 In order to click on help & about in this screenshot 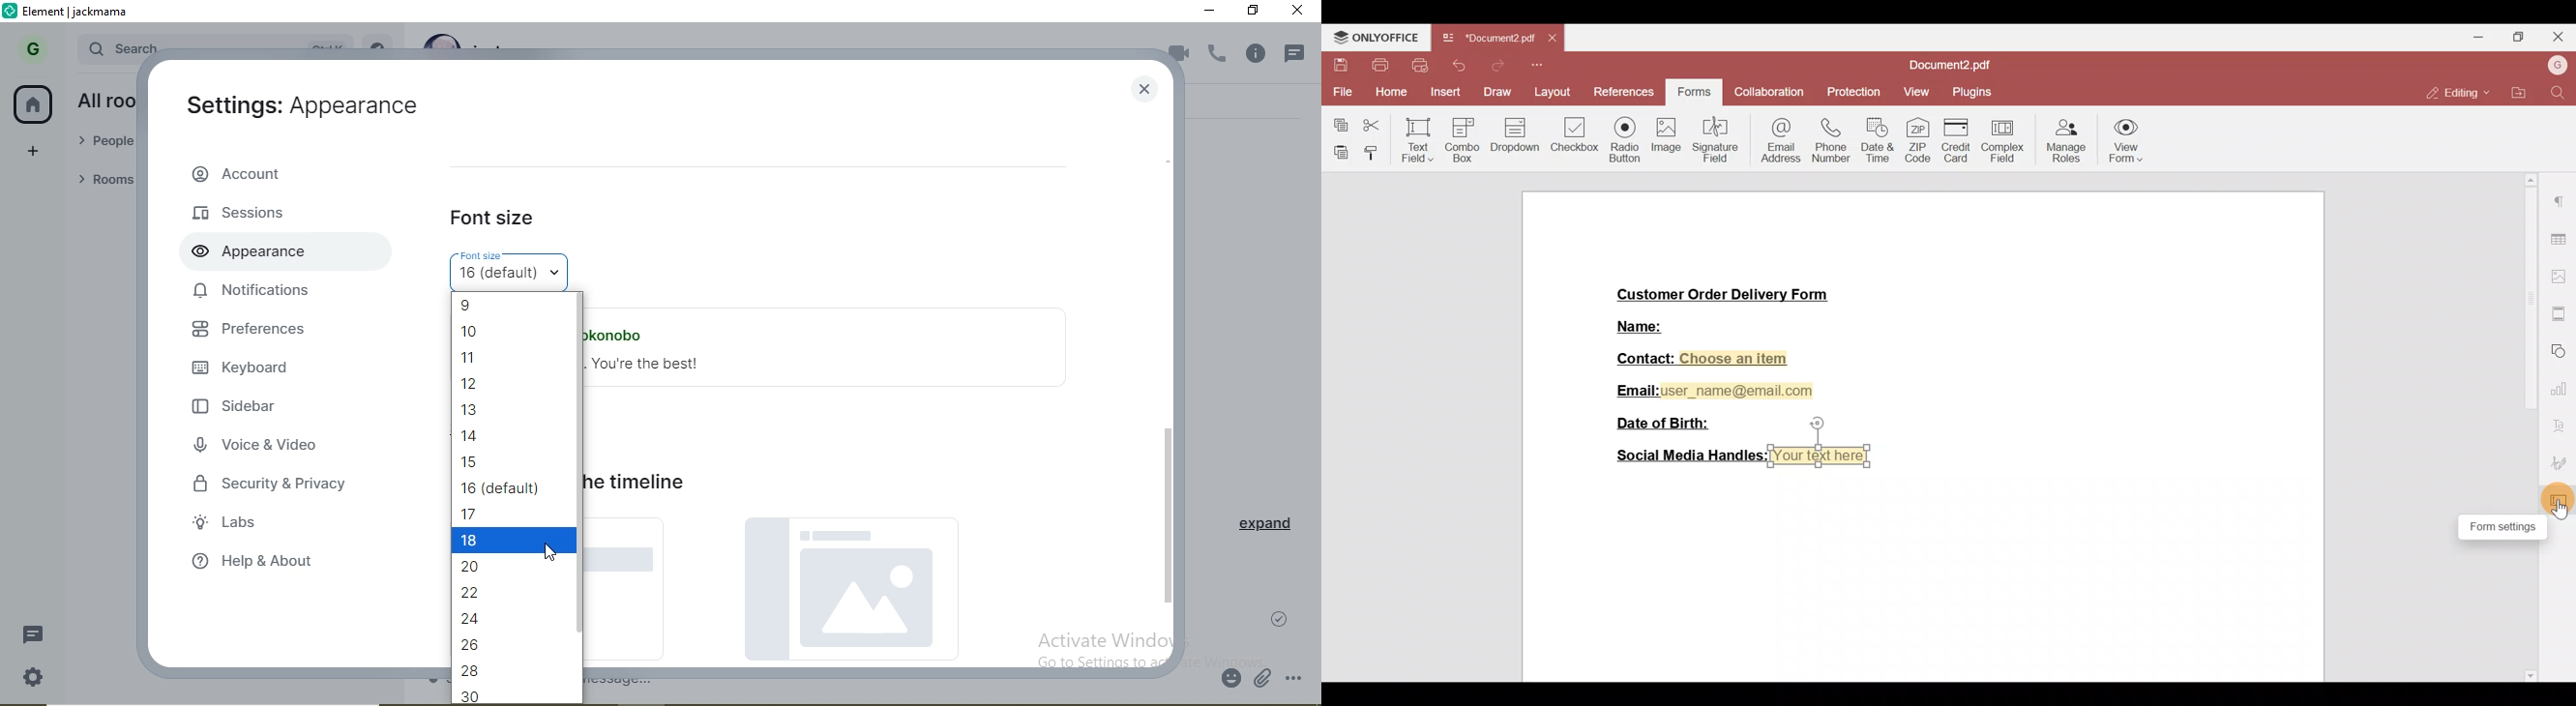, I will do `click(264, 564)`.